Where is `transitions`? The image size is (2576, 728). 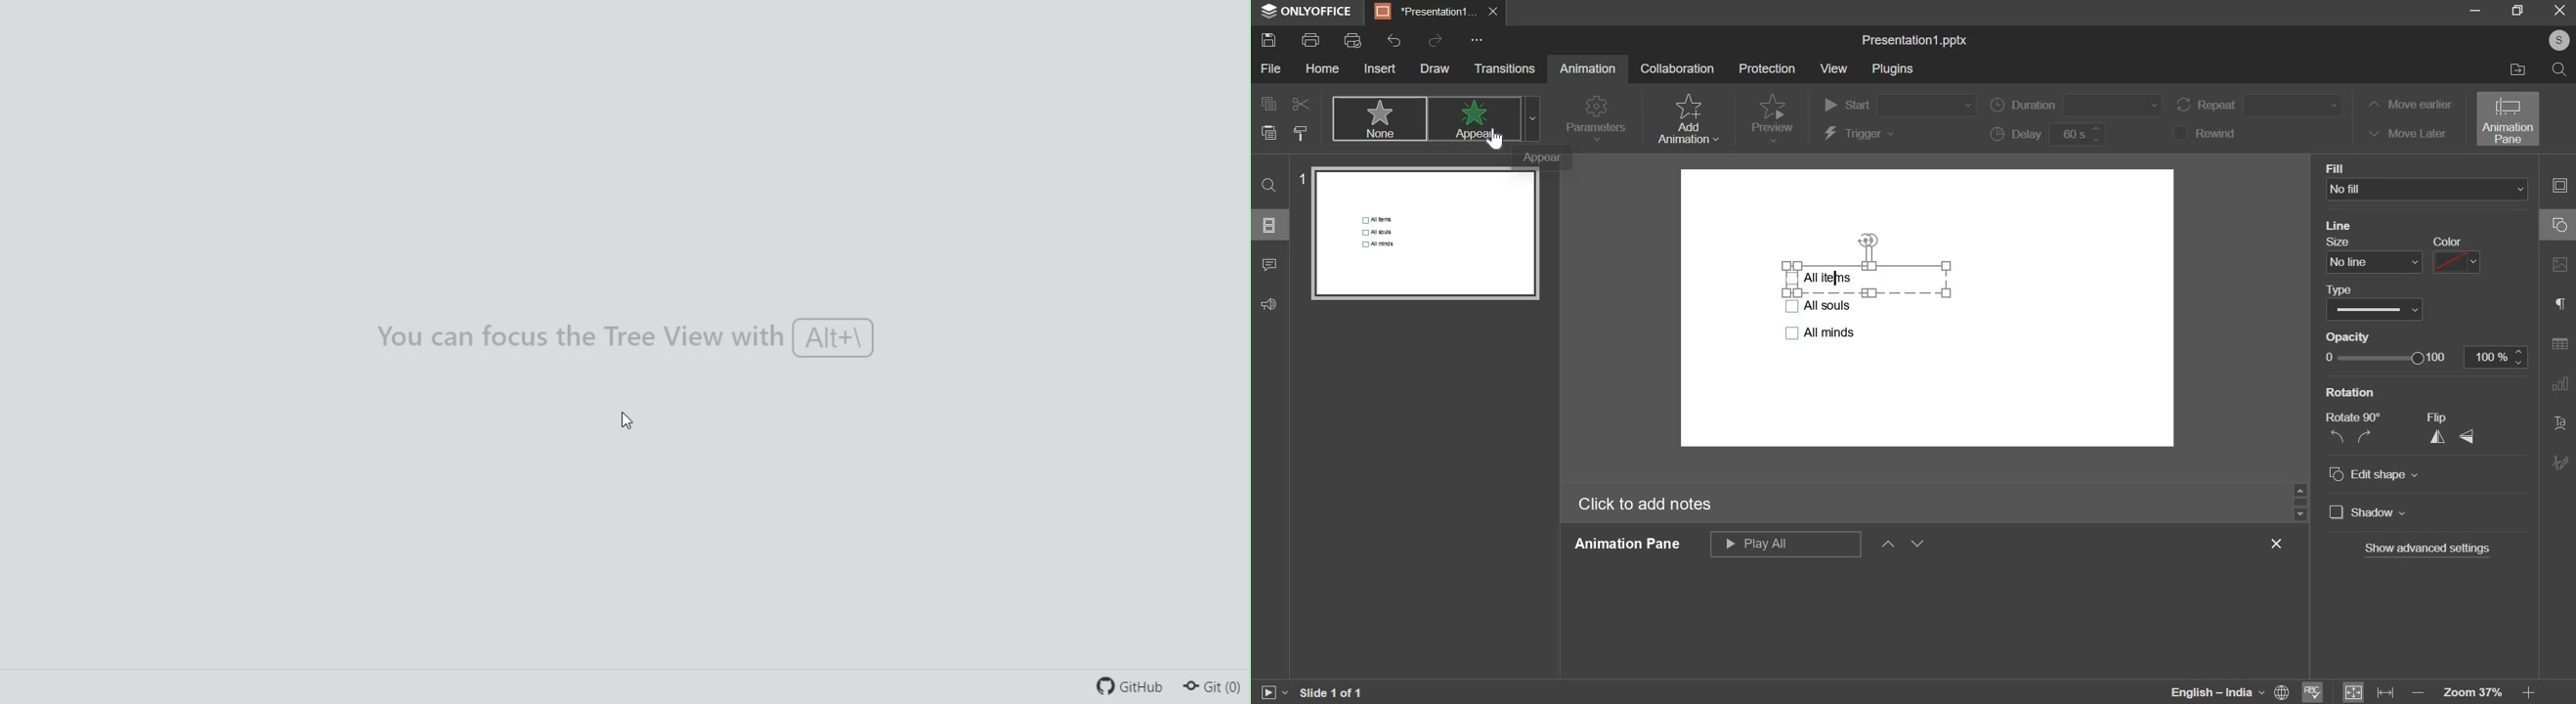 transitions is located at coordinates (1504, 68).